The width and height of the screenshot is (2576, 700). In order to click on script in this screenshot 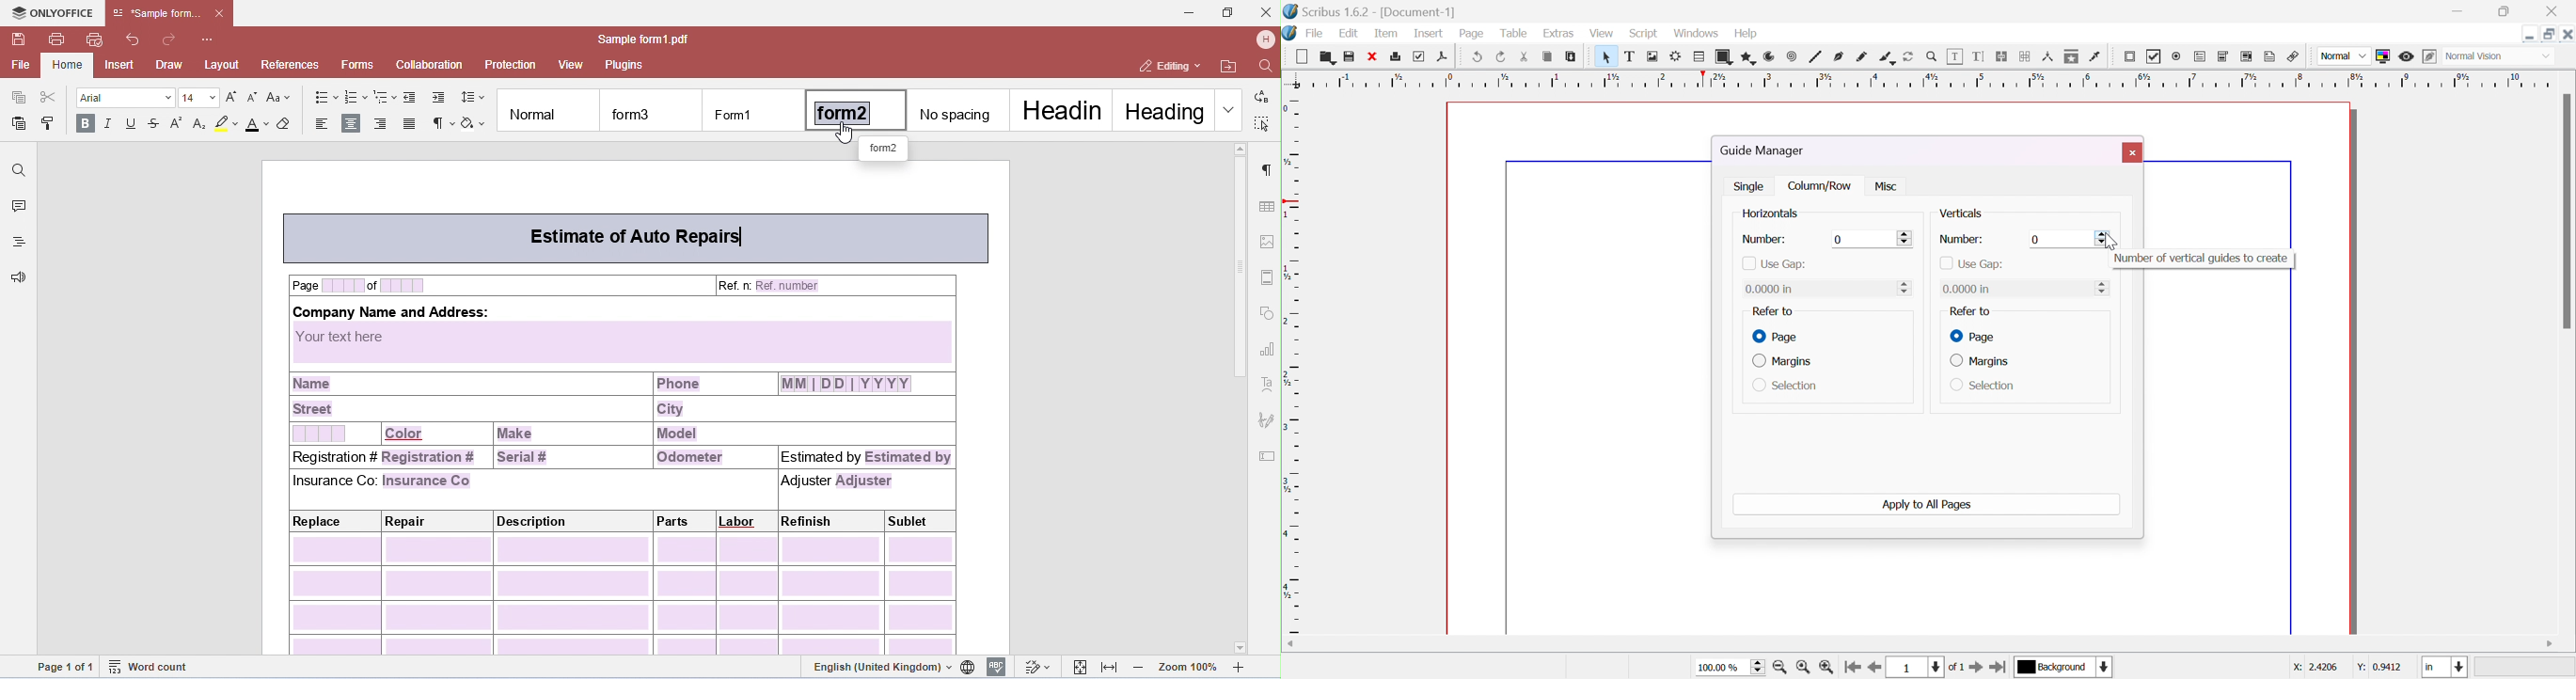, I will do `click(1643, 33)`.